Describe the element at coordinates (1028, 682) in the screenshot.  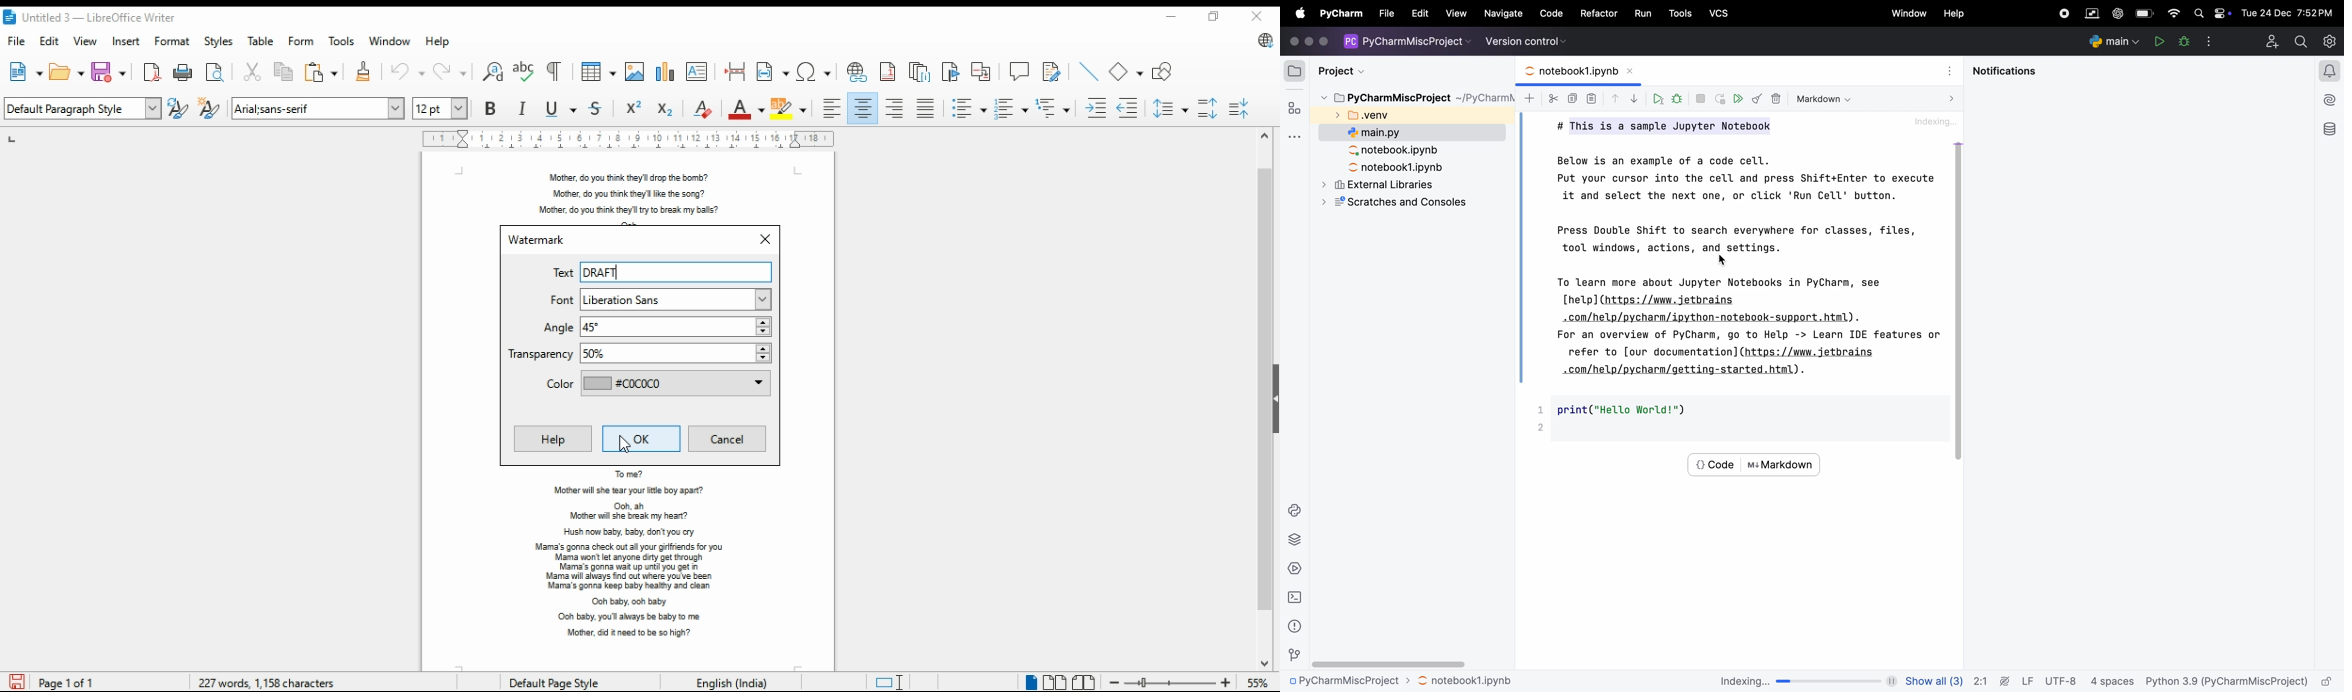
I see `single page view` at that location.